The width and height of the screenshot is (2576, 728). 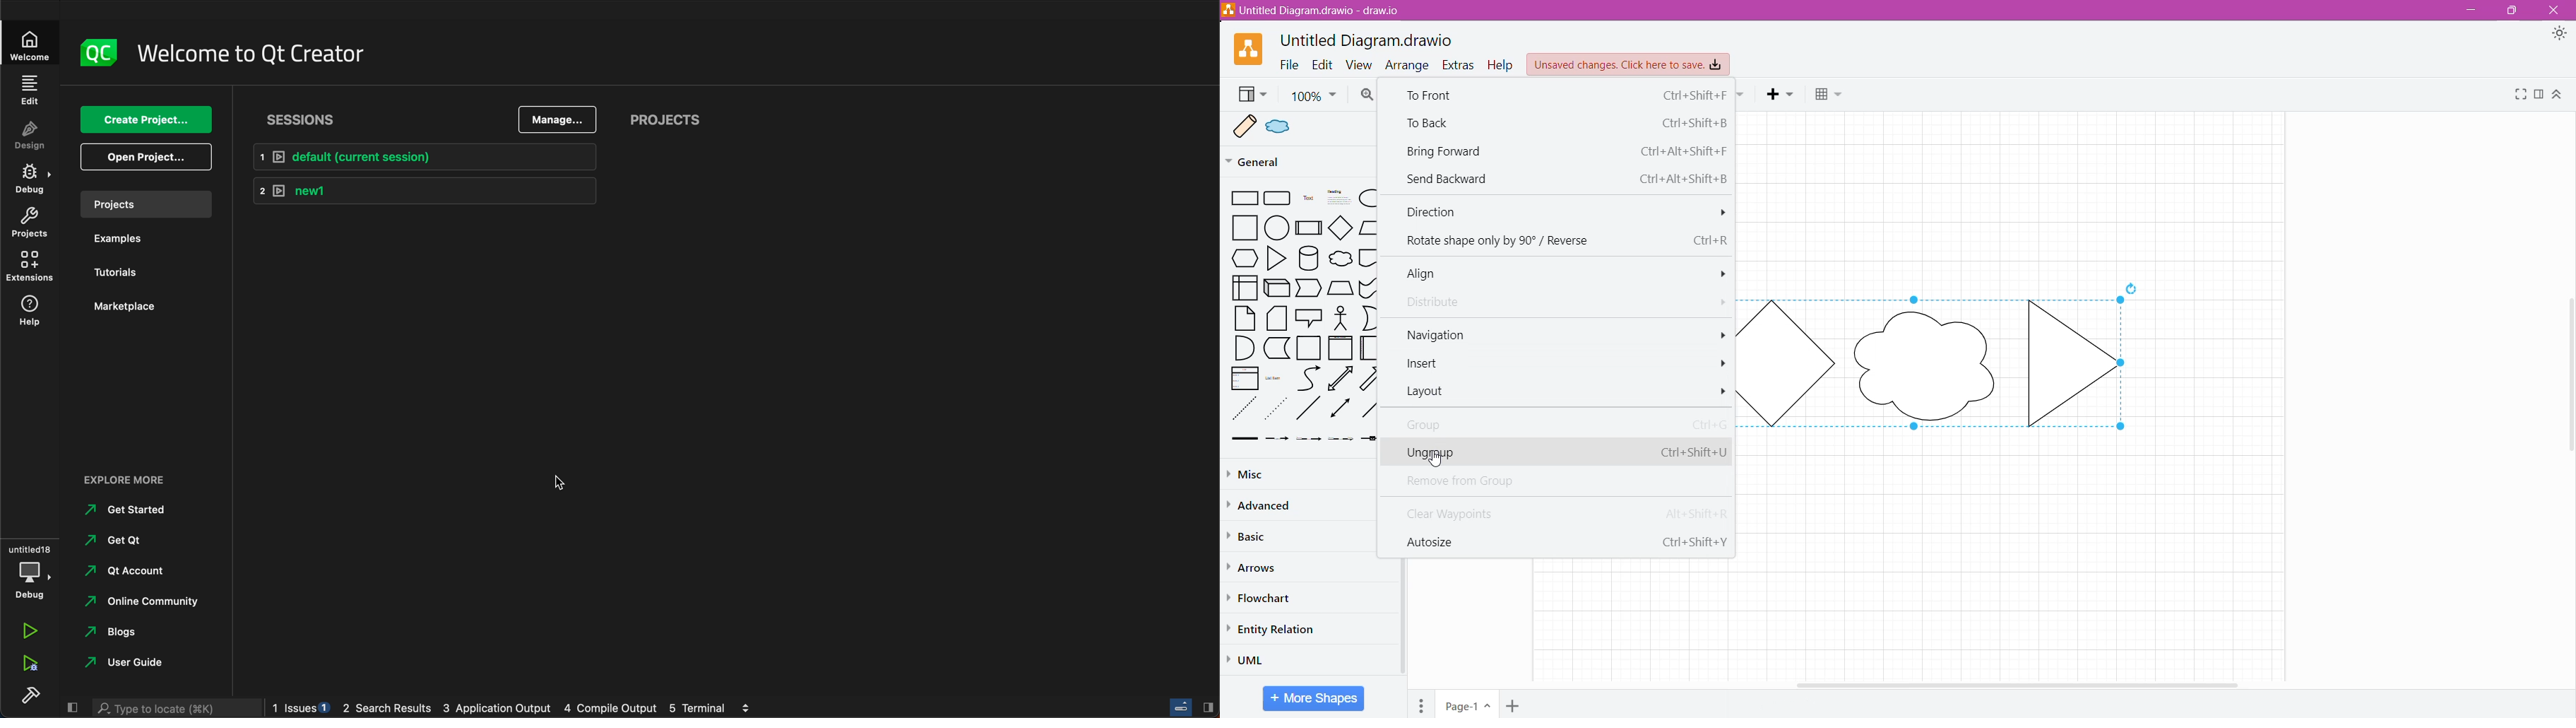 What do you see at coordinates (1567, 391) in the screenshot?
I see `Layout` at bounding box center [1567, 391].